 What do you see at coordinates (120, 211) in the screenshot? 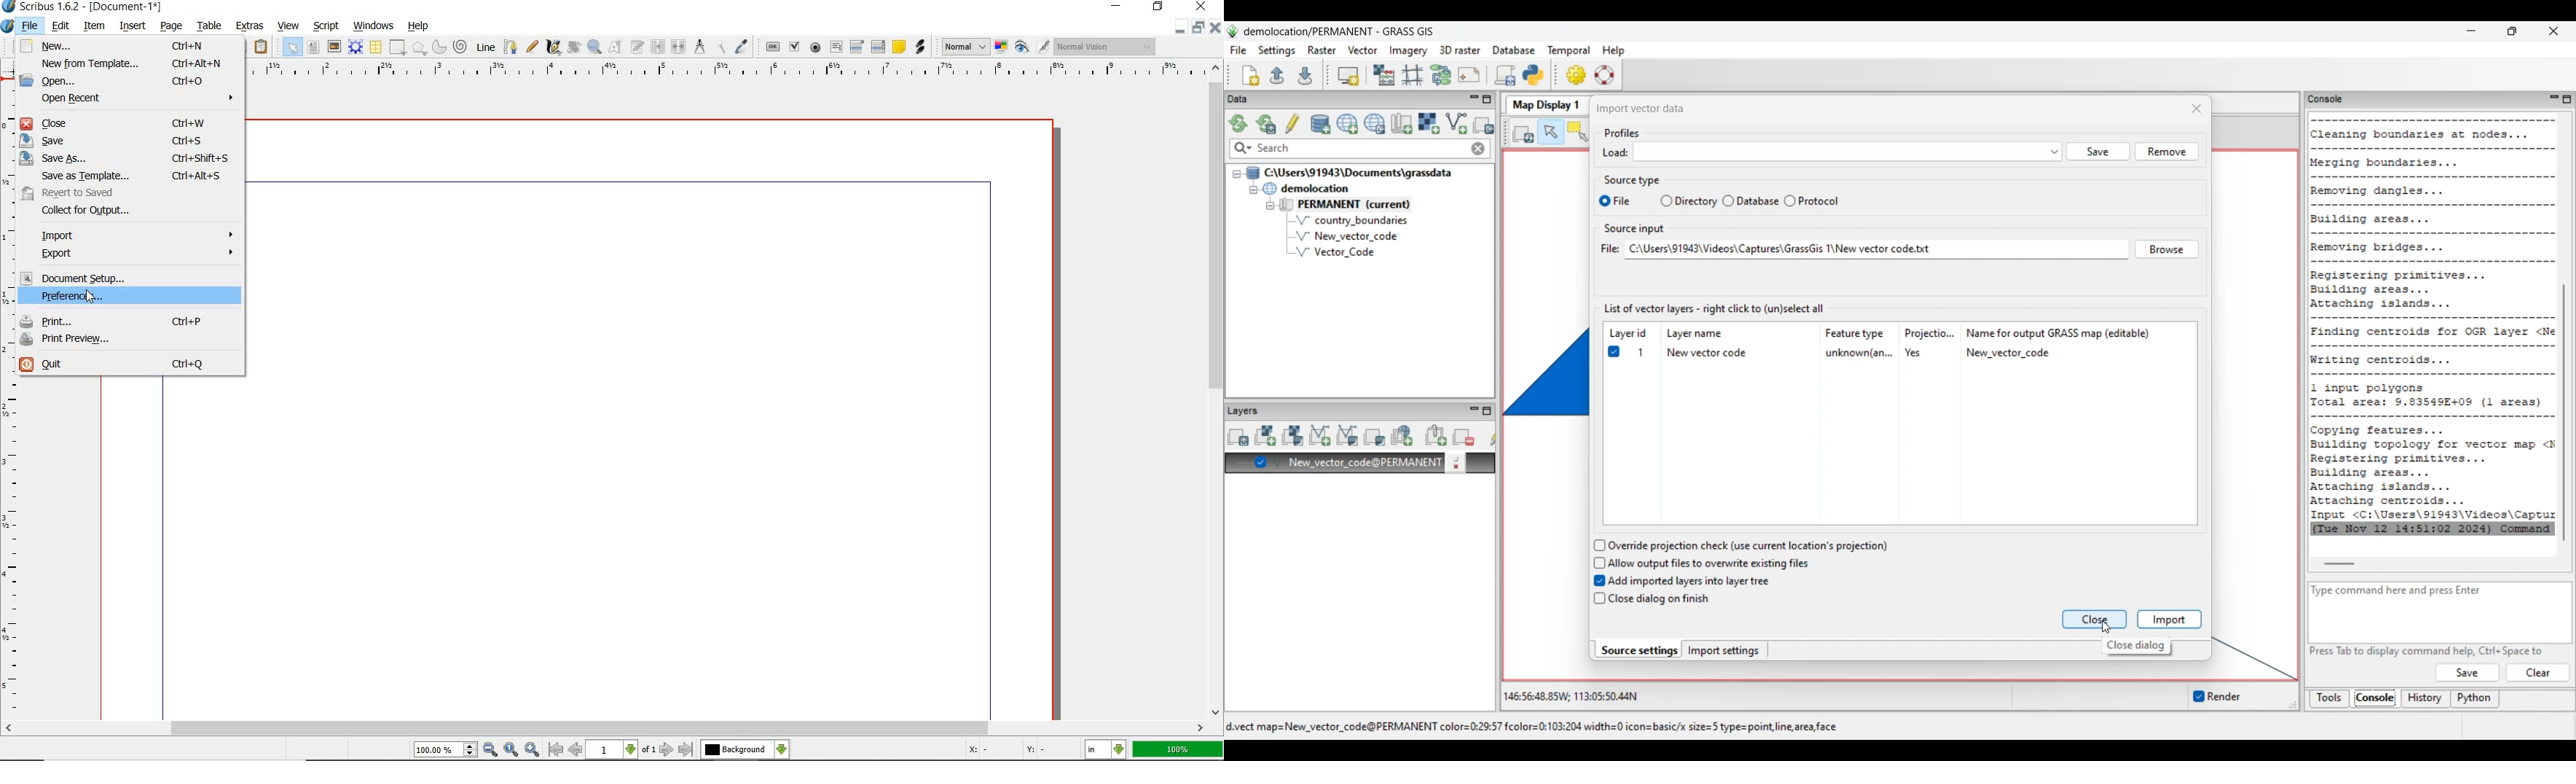
I see `COLLECT FOR OUTPUT` at bounding box center [120, 211].